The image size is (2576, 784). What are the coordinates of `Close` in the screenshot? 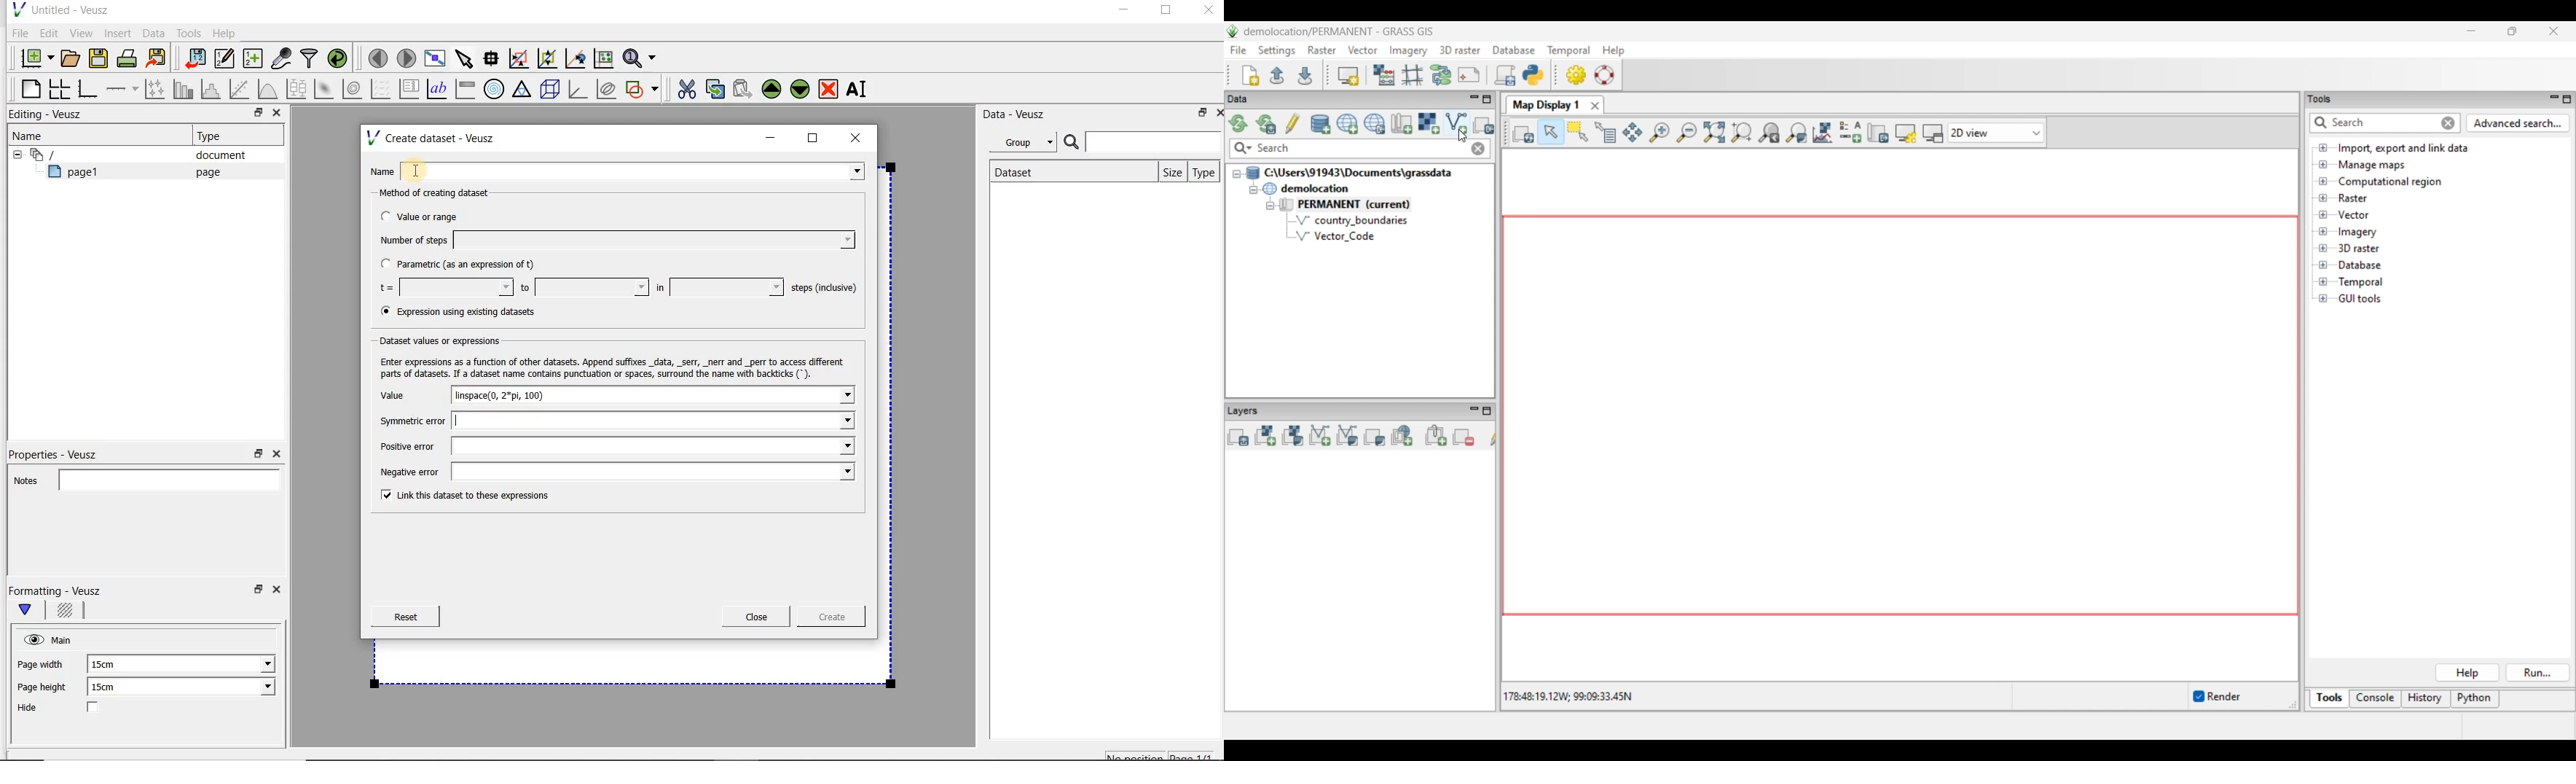 It's located at (1207, 12).